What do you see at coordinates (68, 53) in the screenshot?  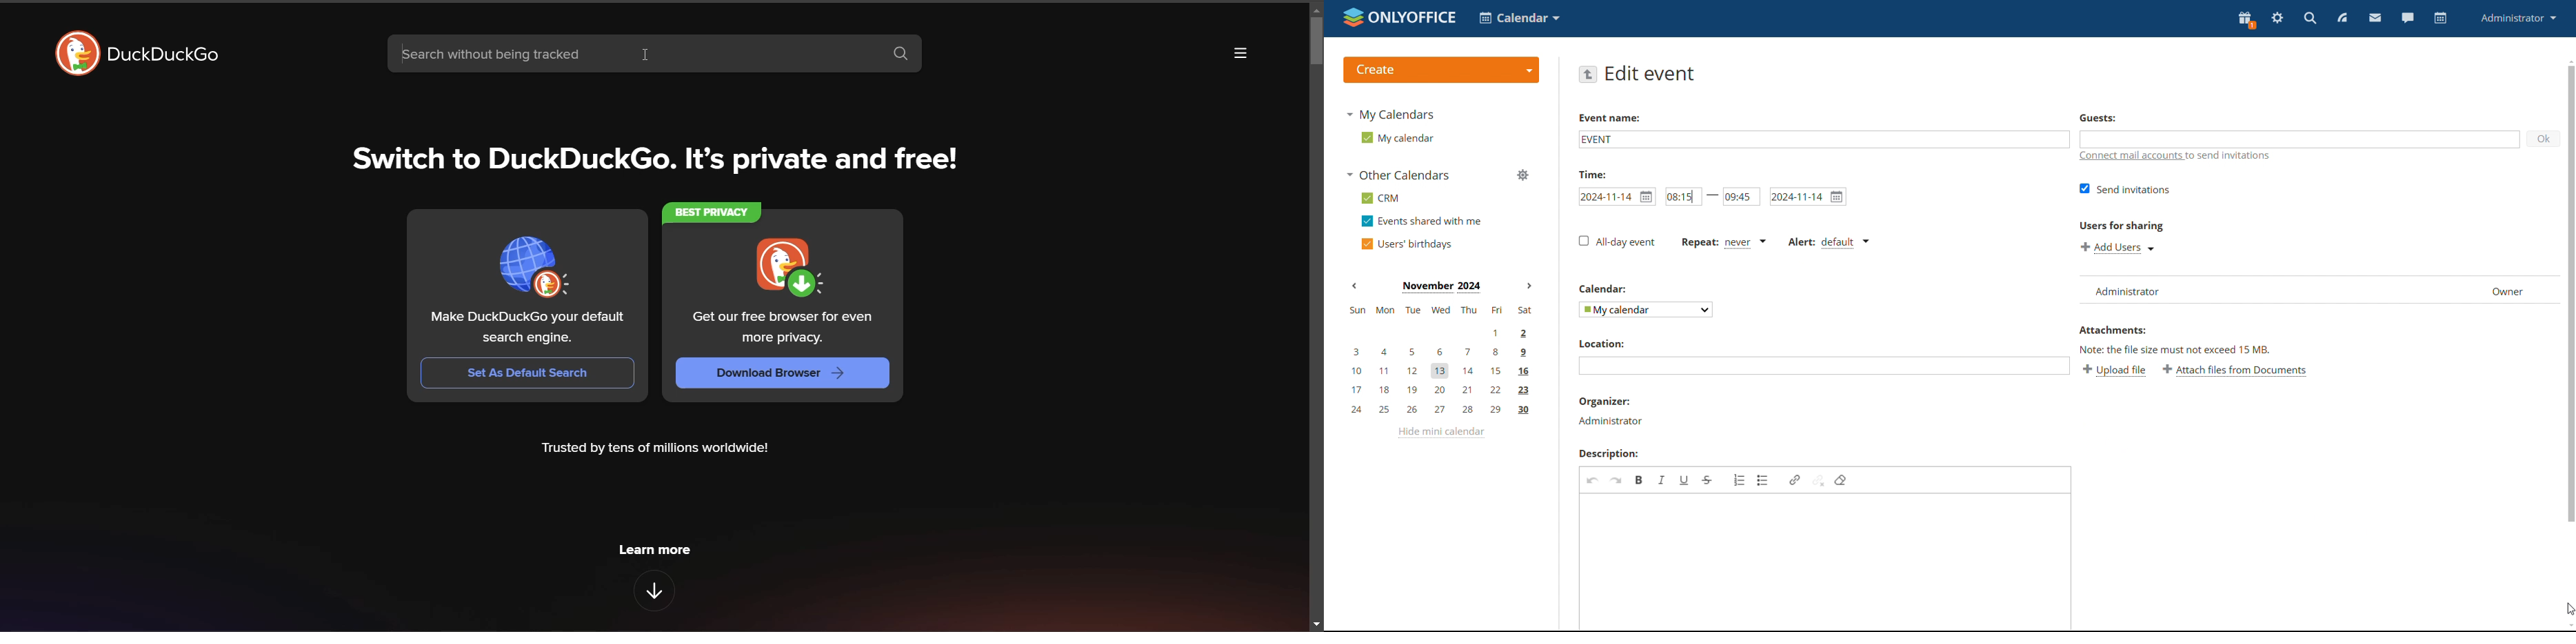 I see `duckduckgo logo` at bounding box center [68, 53].